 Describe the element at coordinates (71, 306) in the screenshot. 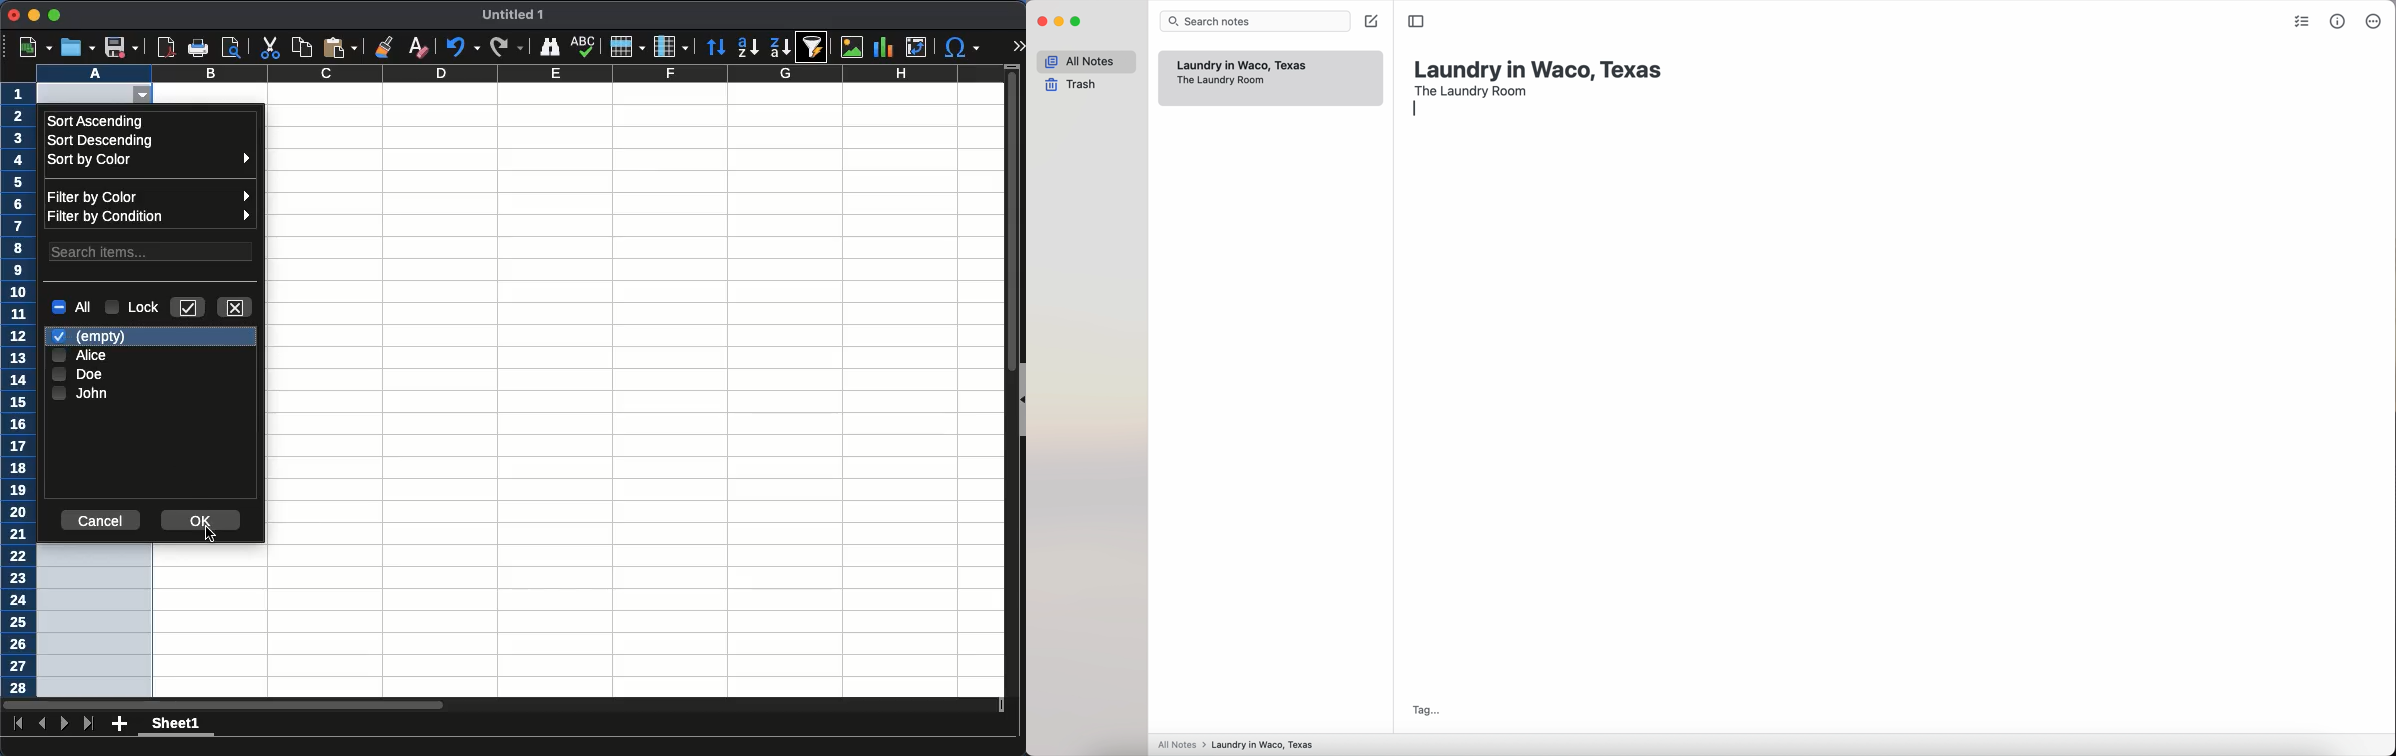

I see `all` at that location.